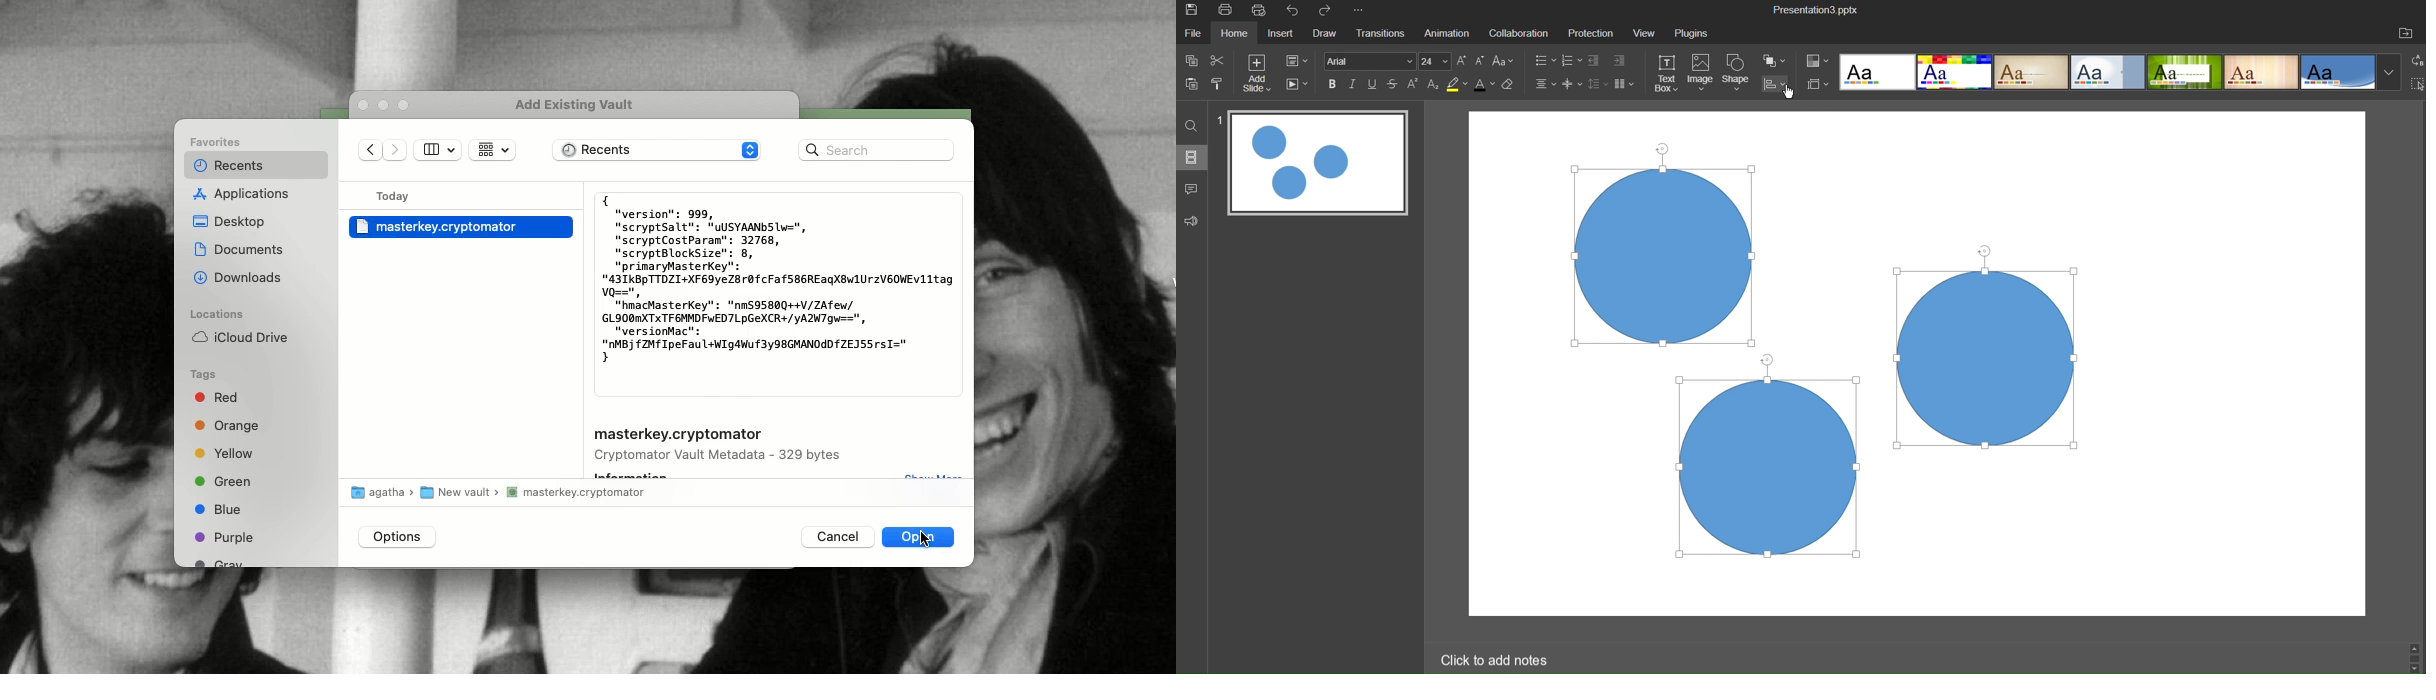 The width and height of the screenshot is (2436, 700). What do you see at coordinates (1610, 61) in the screenshot?
I see `Indents` at bounding box center [1610, 61].